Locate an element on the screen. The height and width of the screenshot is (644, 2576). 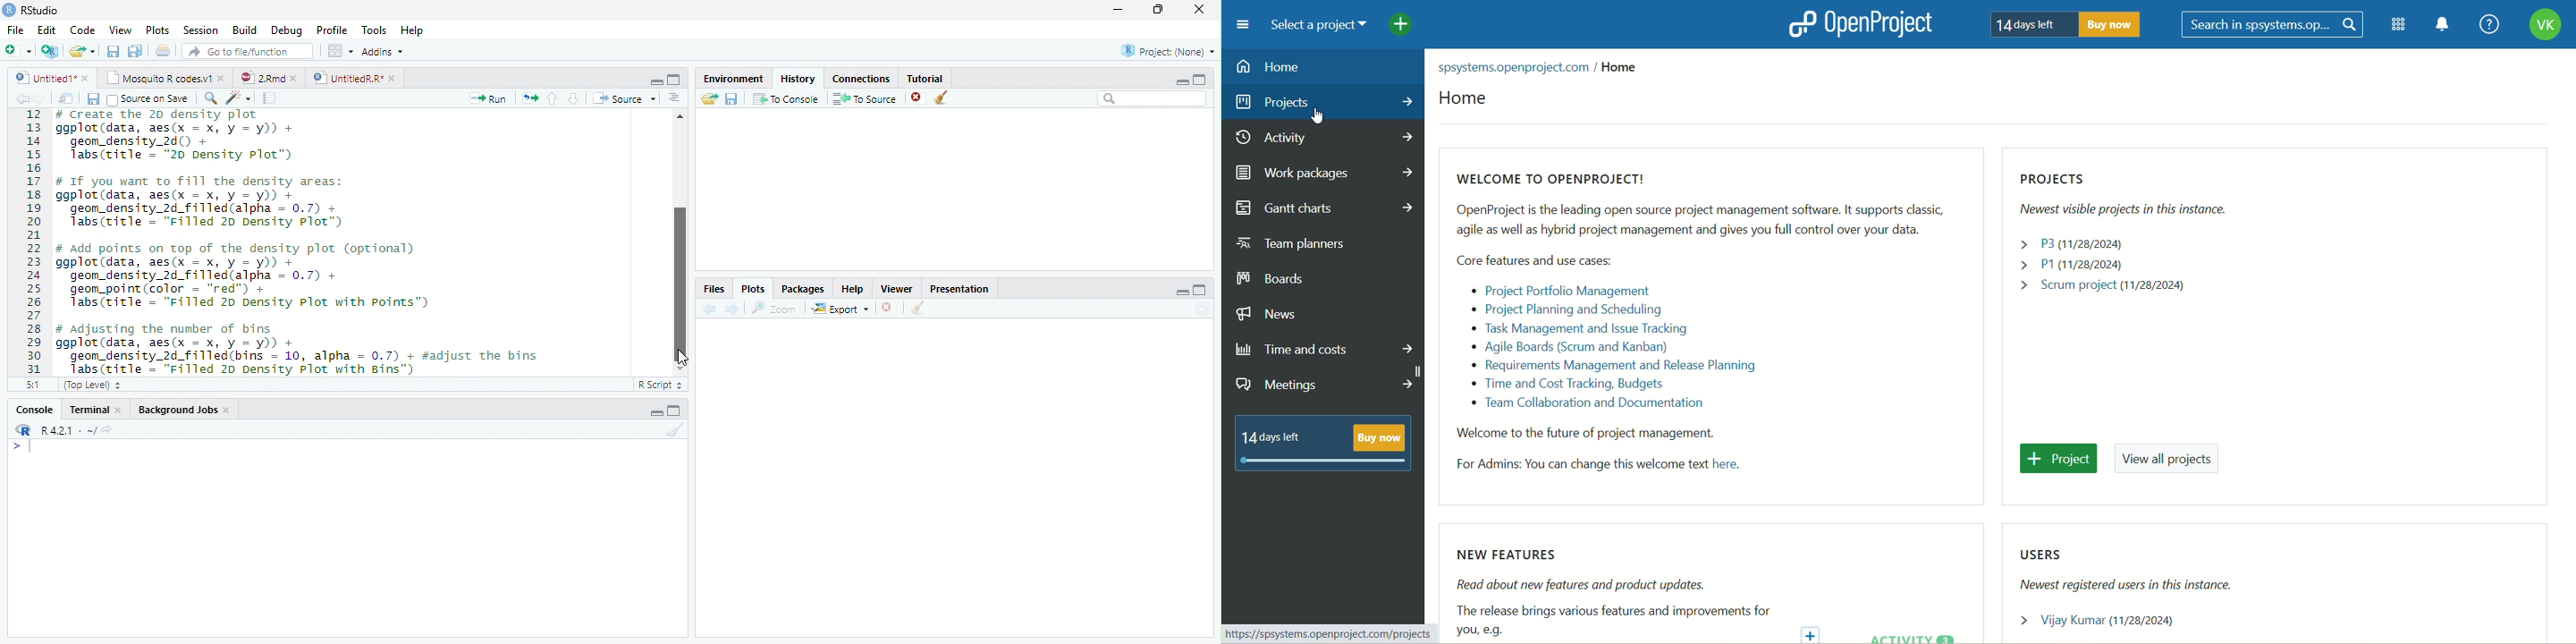
Plots is located at coordinates (752, 288).